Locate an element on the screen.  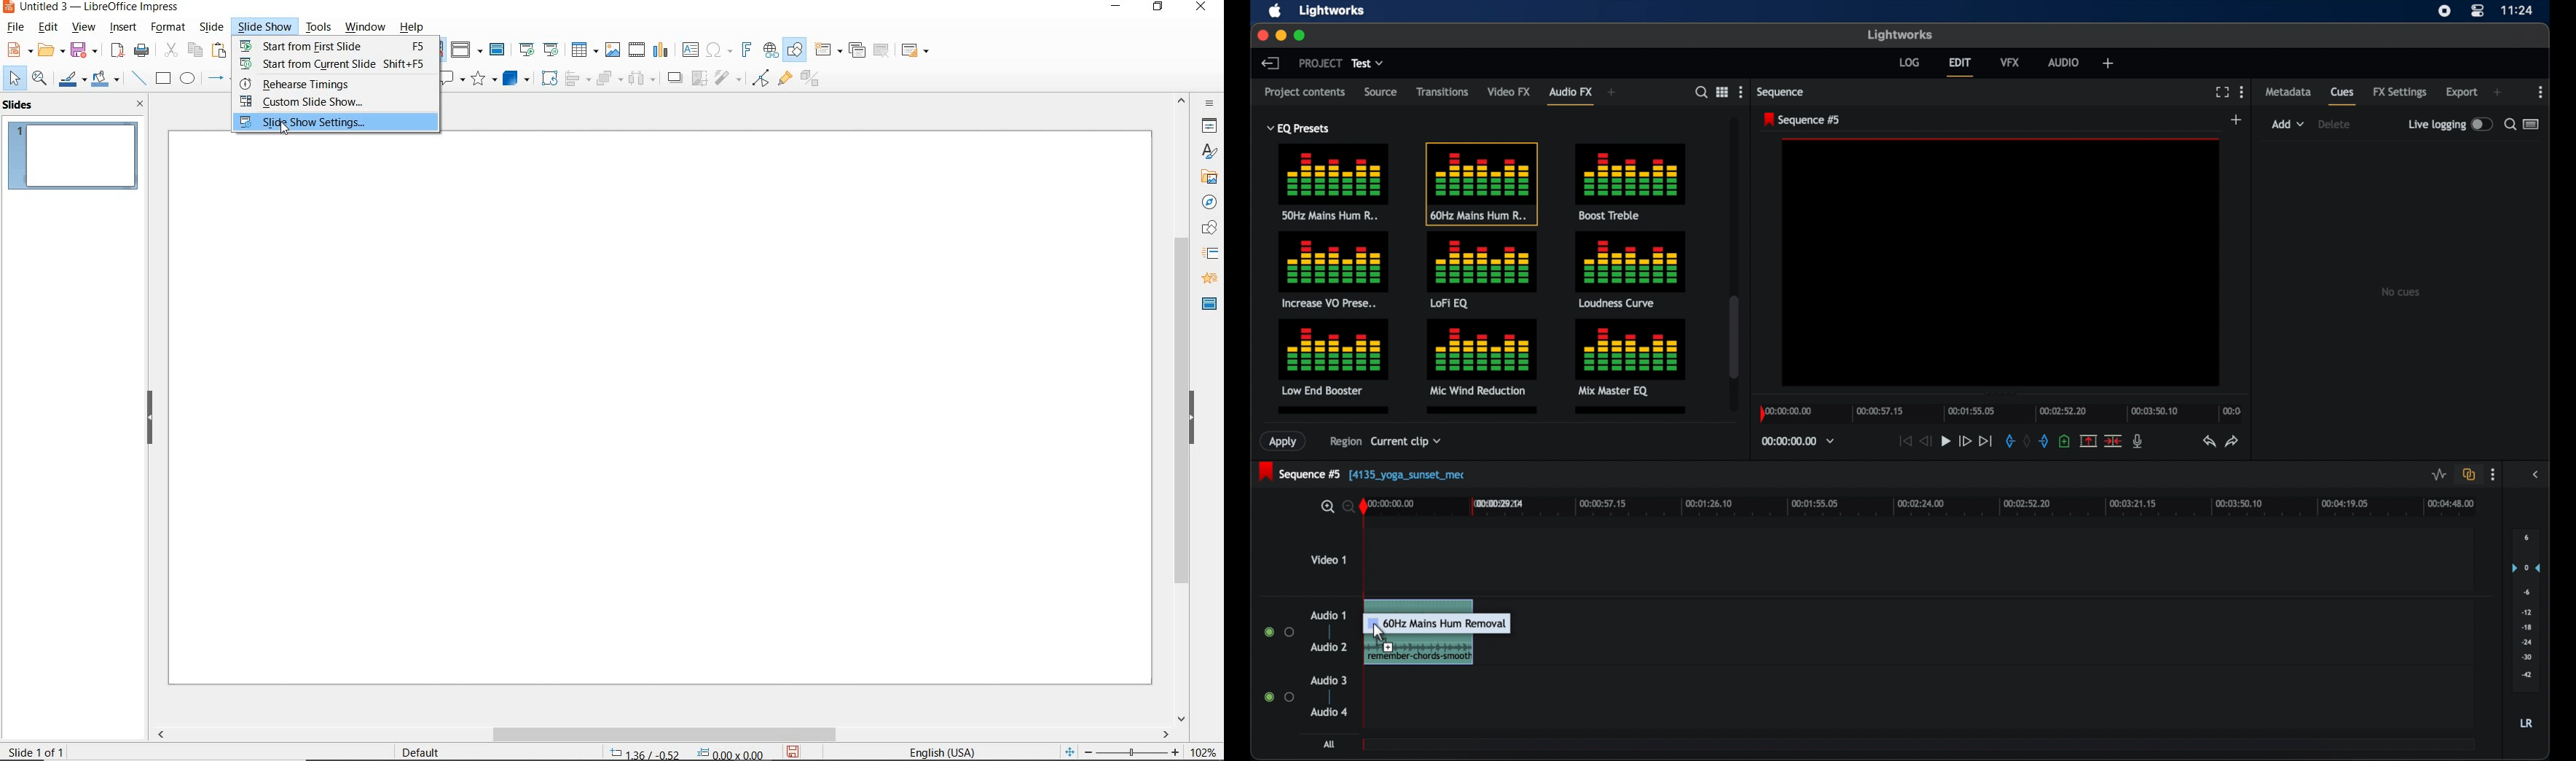
low end booster is located at coordinates (1333, 357).